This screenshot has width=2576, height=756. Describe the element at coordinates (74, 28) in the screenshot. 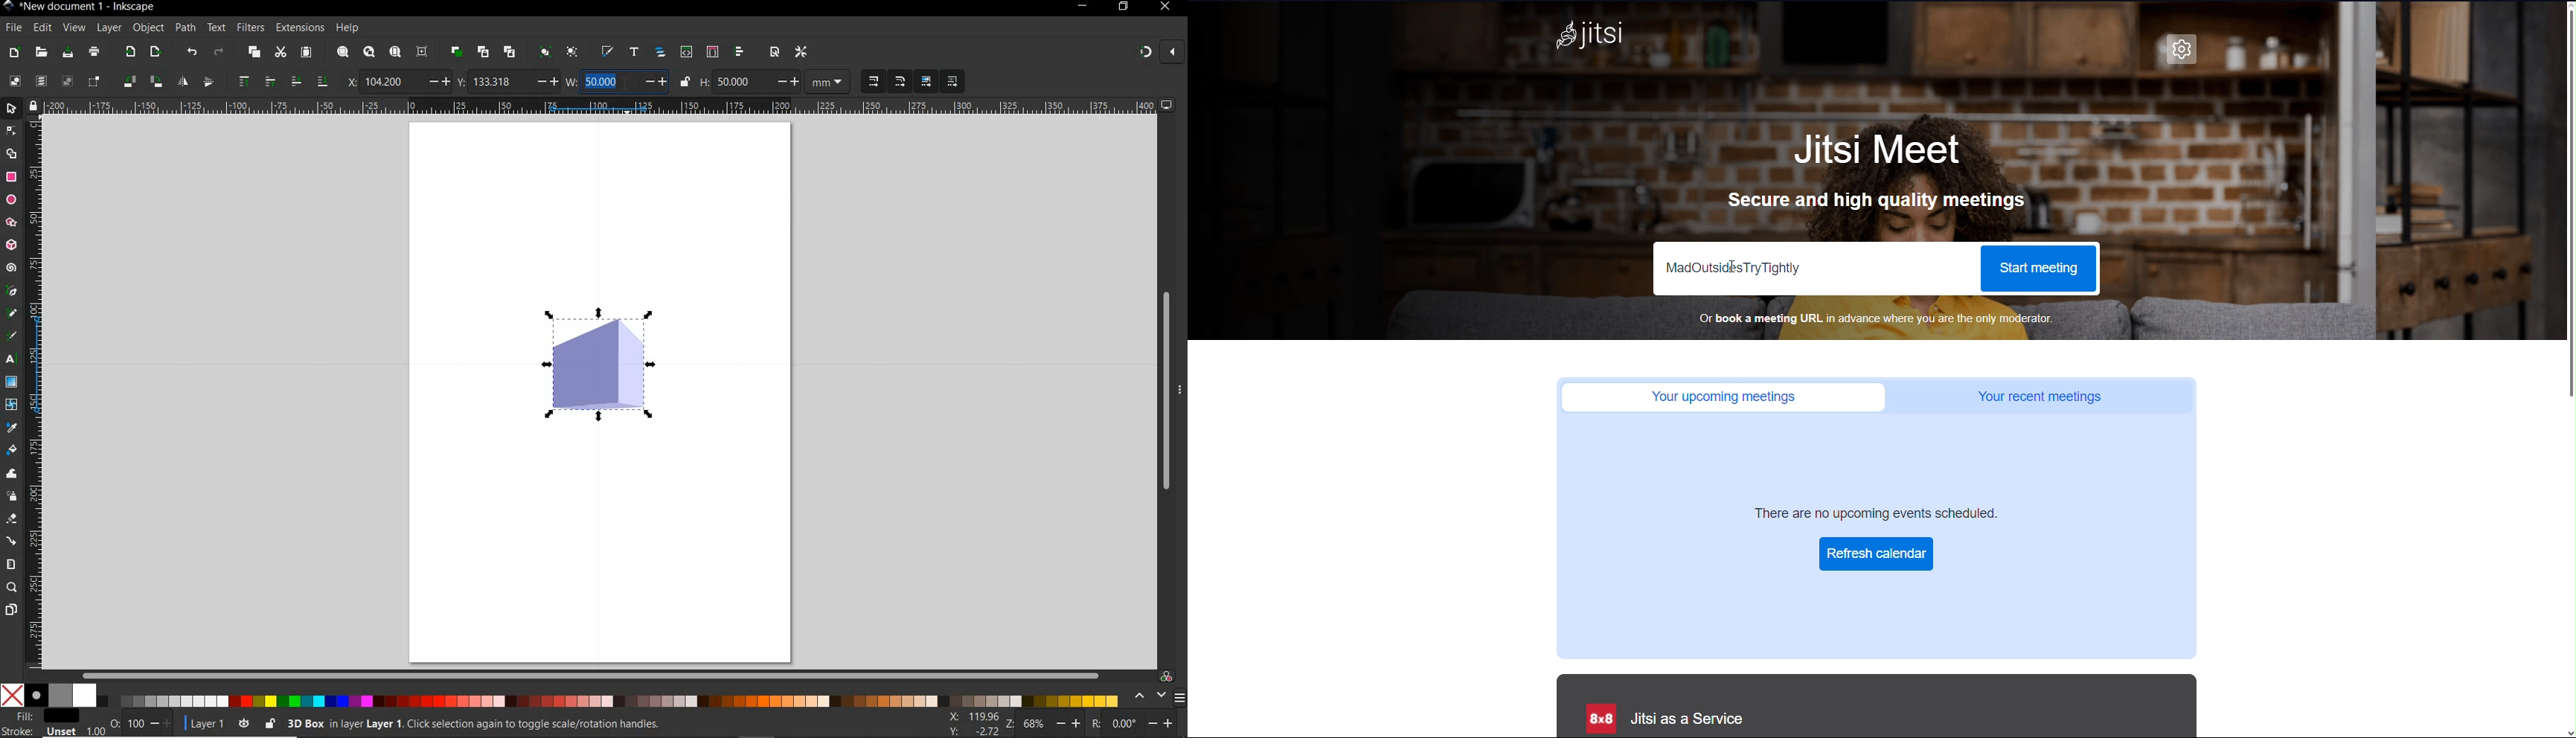

I see `view` at that location.